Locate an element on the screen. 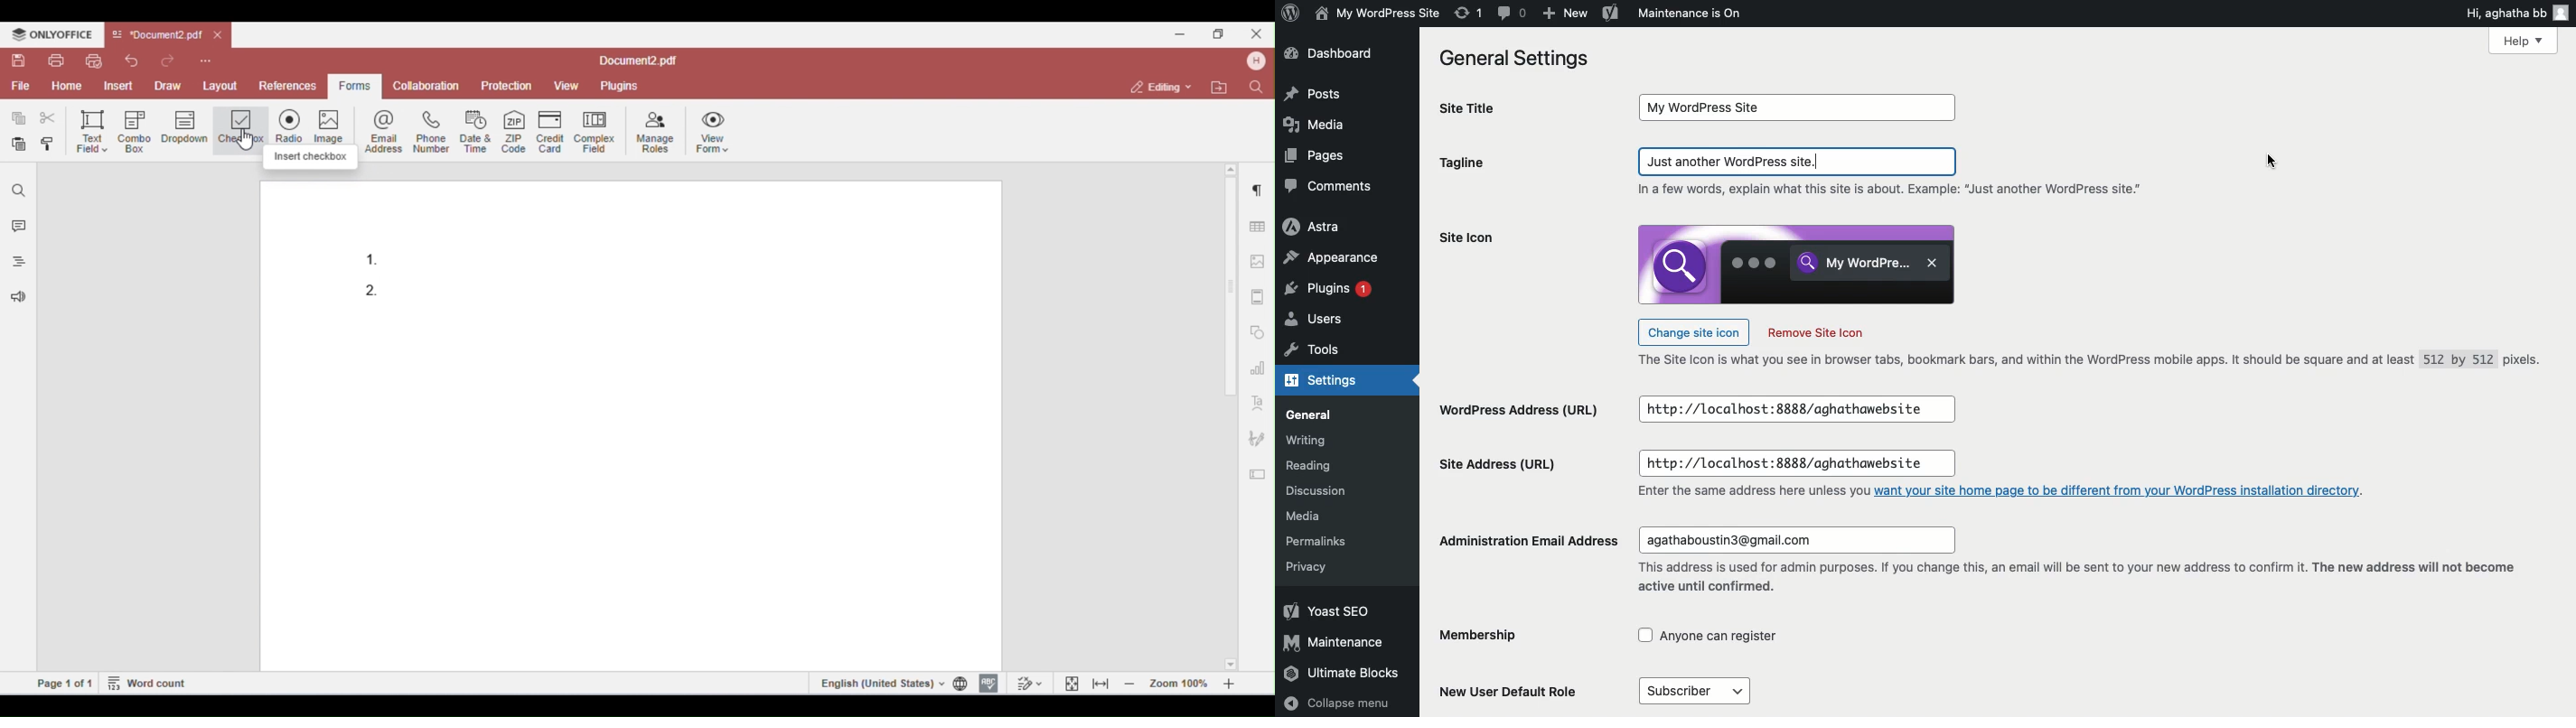 The image size is (2576, 728). input box is located at coordinates (1795, 540).